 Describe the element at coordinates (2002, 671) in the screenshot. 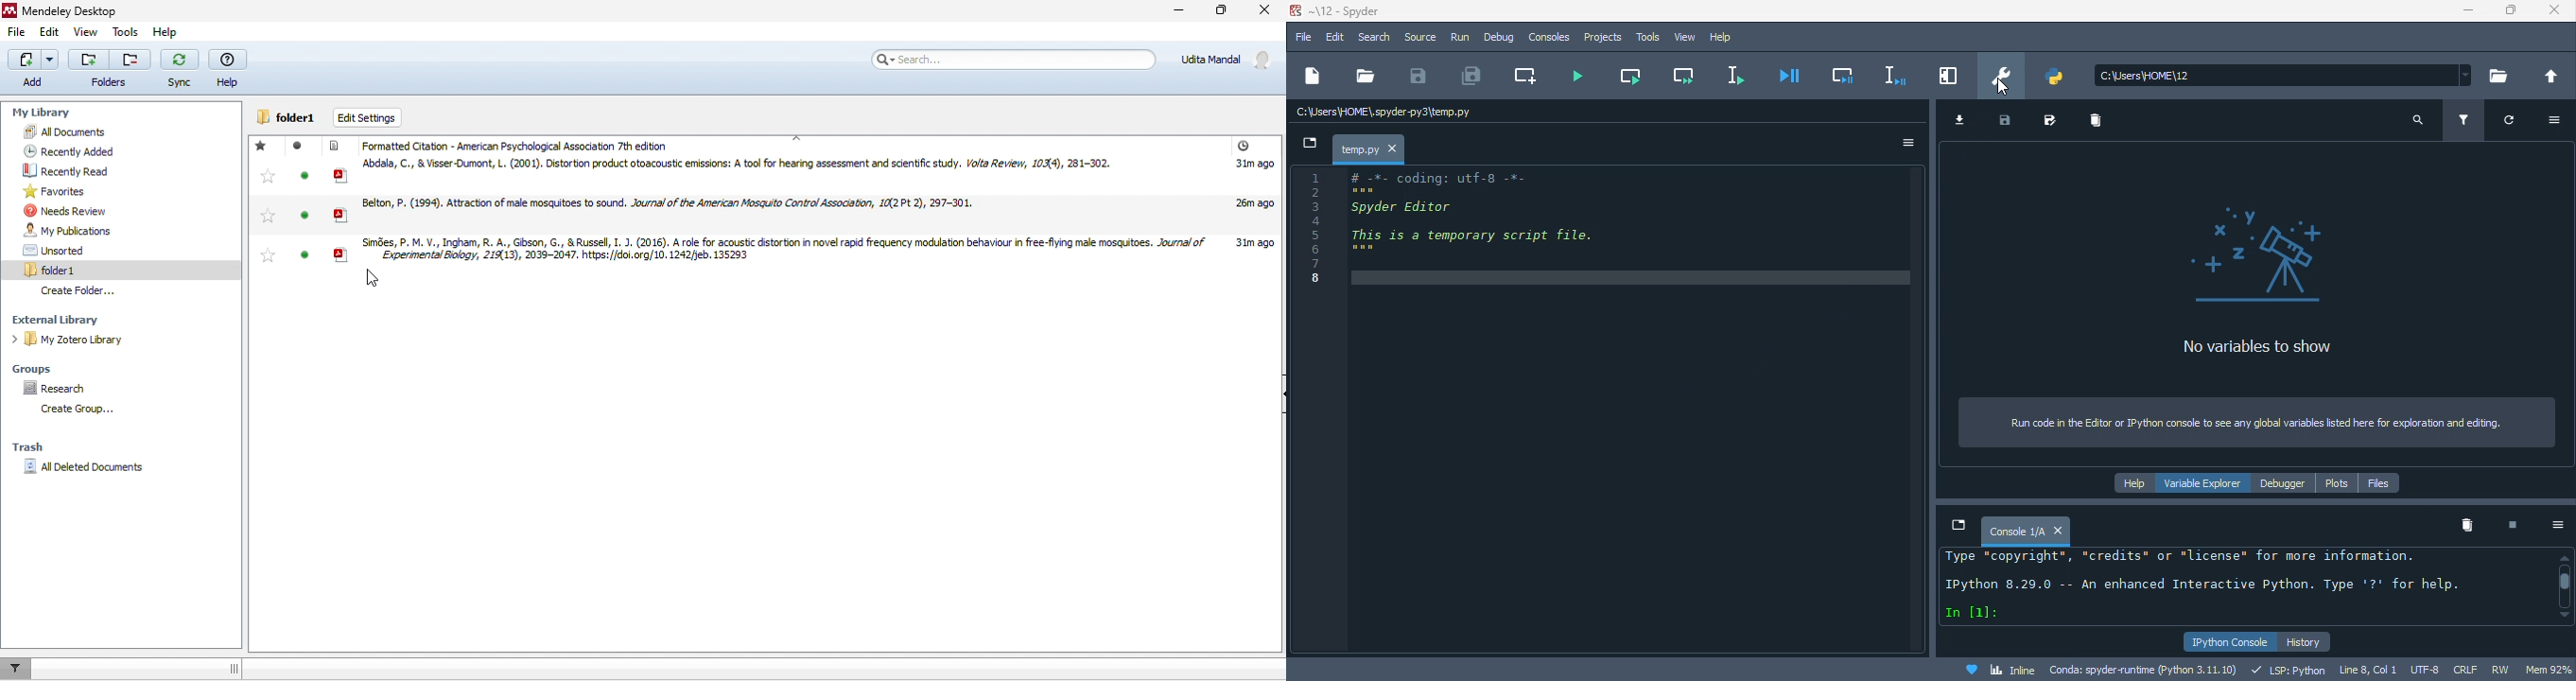

I see `inline` at that location.